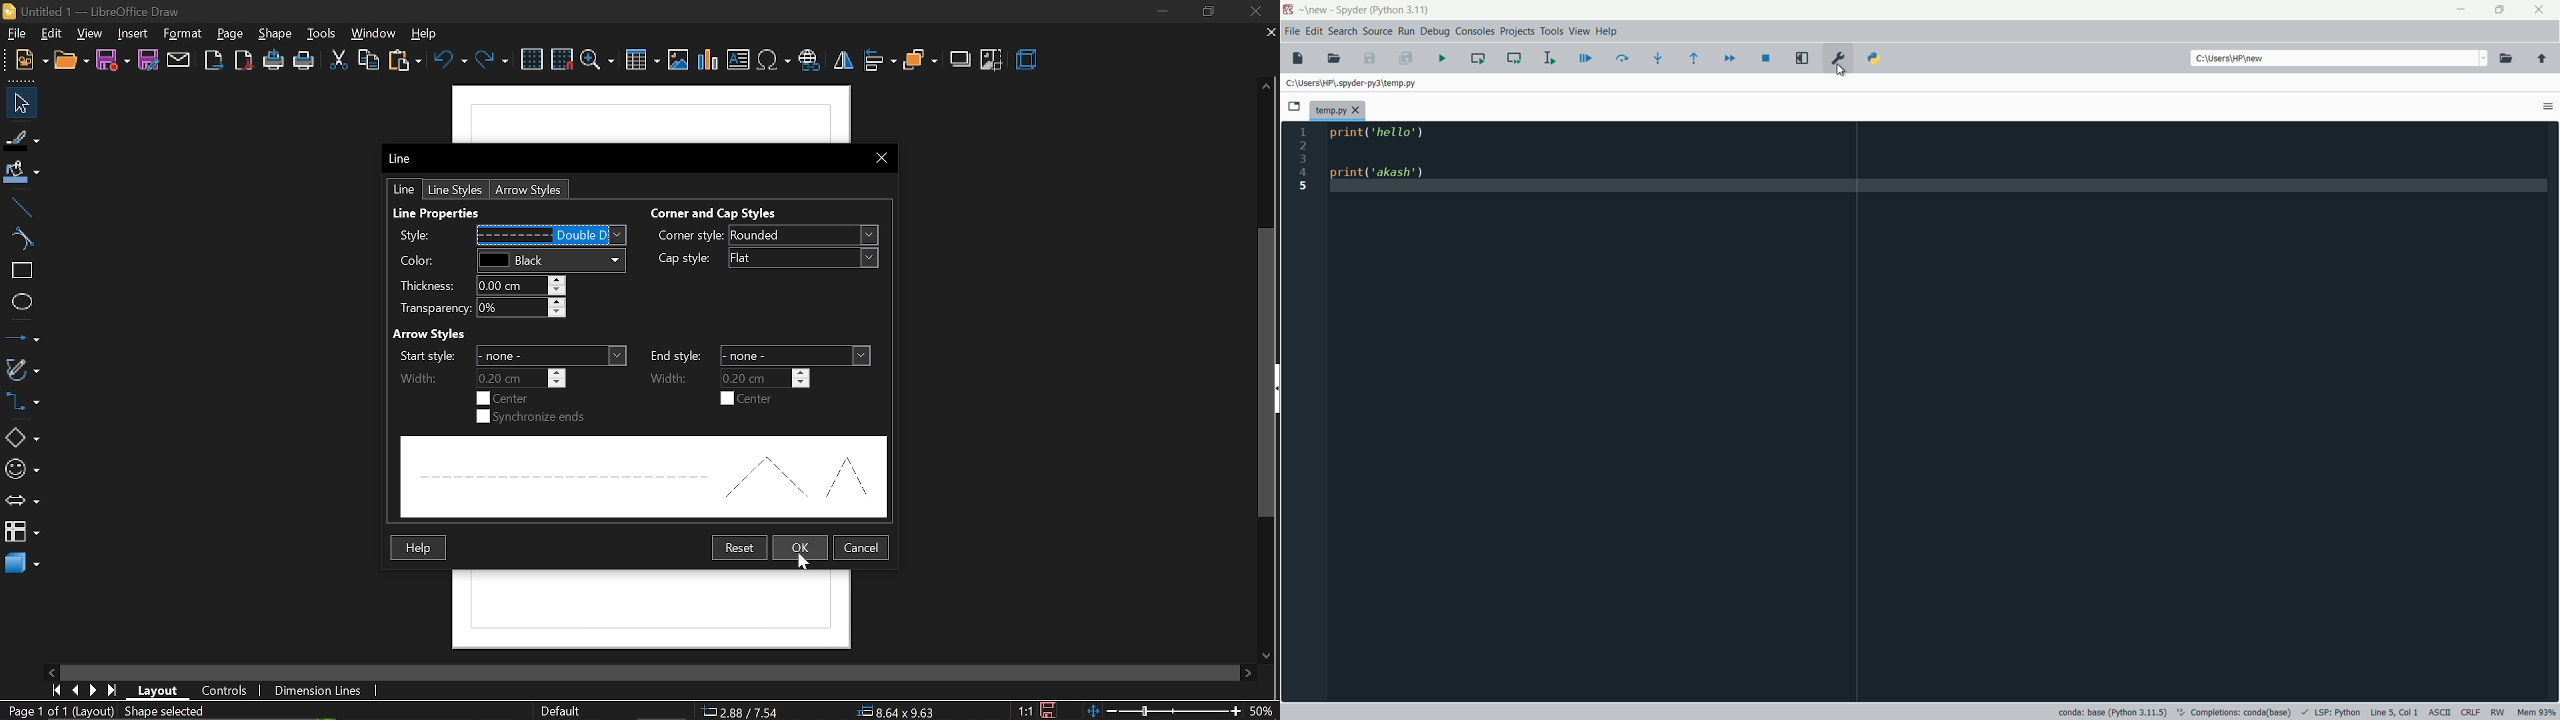  I want to click on 3d shapes, so click(21, 563).